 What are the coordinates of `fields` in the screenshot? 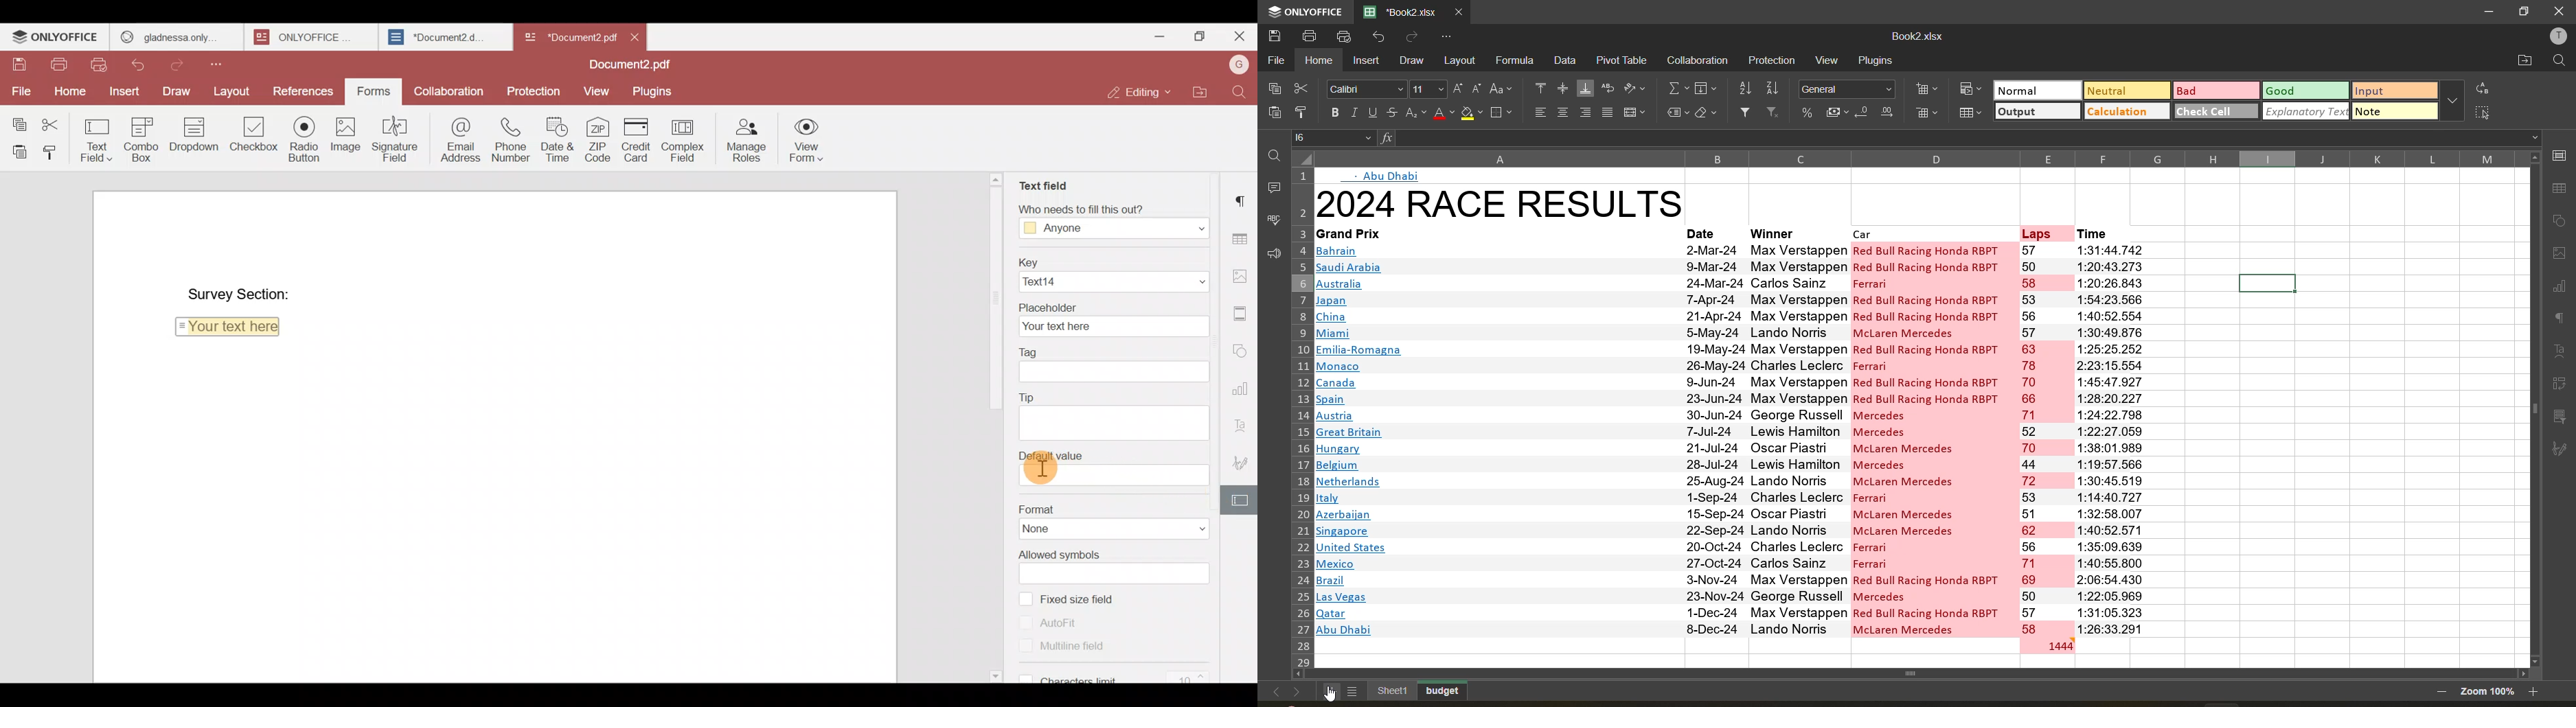 It's located at (1707, 91).